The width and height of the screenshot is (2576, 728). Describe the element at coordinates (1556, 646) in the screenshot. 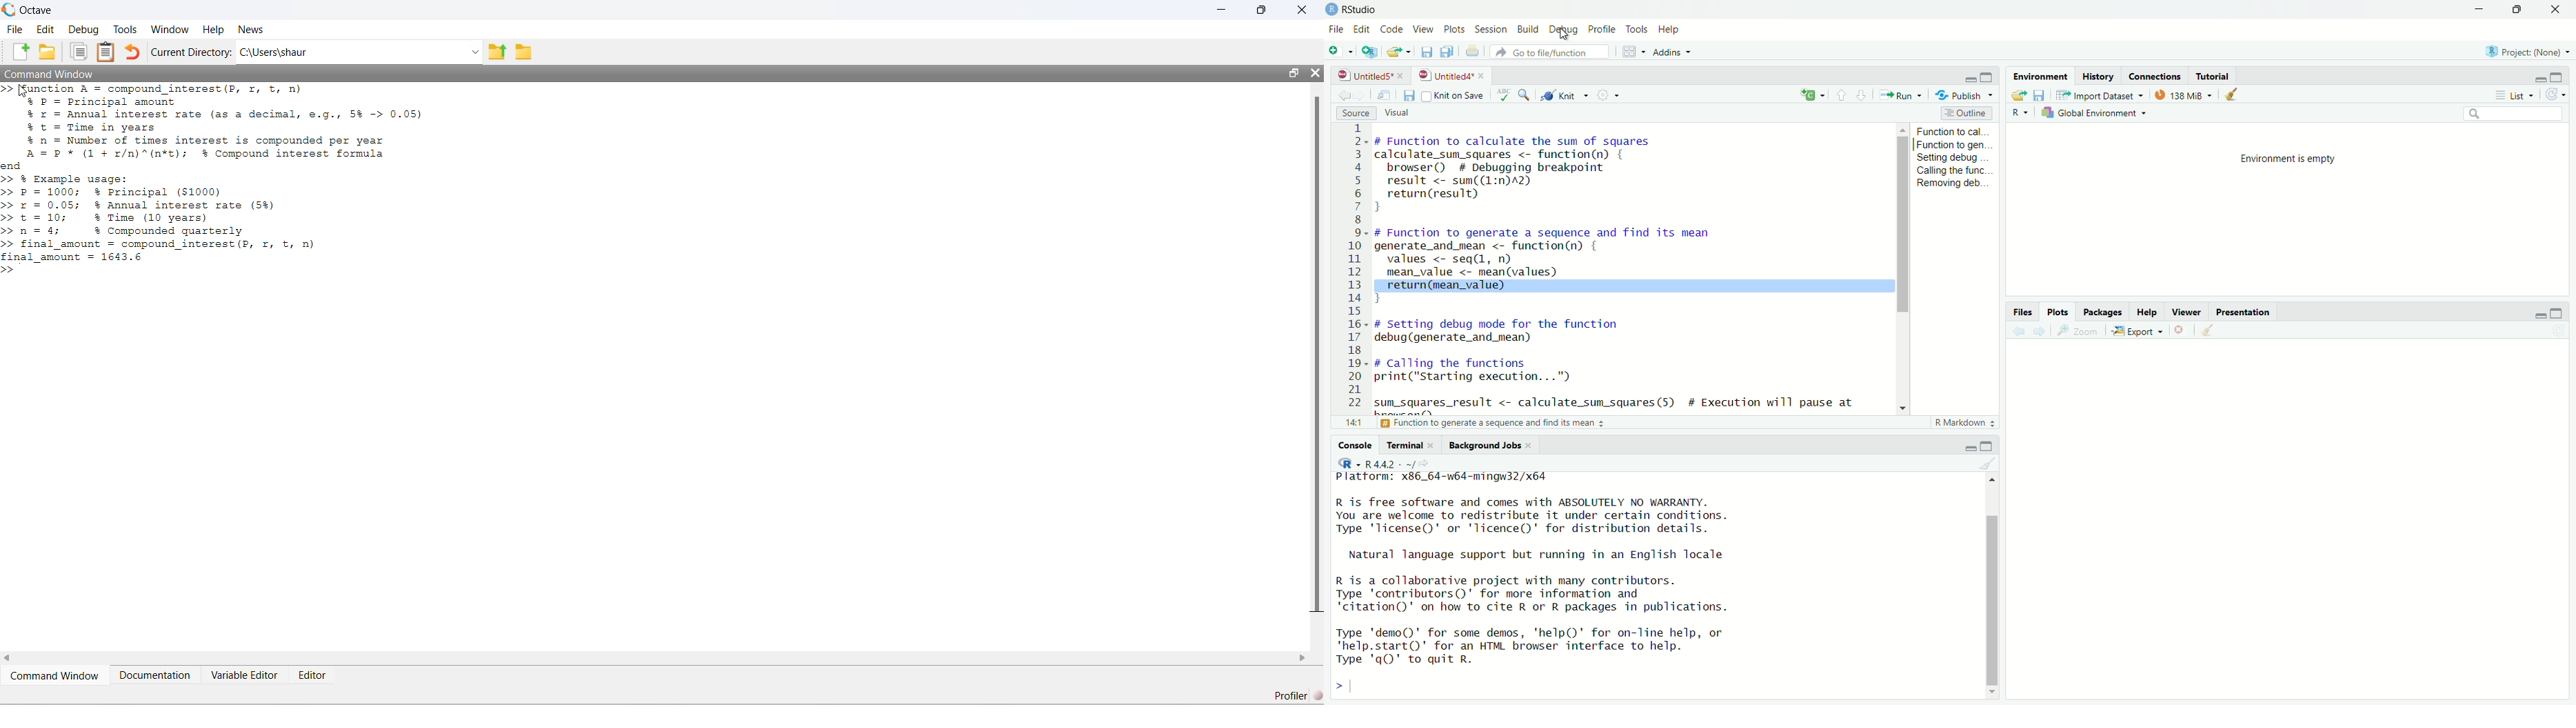

I see `Type 'demo()' for some demos, 'help()' for on-line help, or
'help.start()' for an HTML browser interface to help.
Type 'qgQ' to quit R.` at that location.